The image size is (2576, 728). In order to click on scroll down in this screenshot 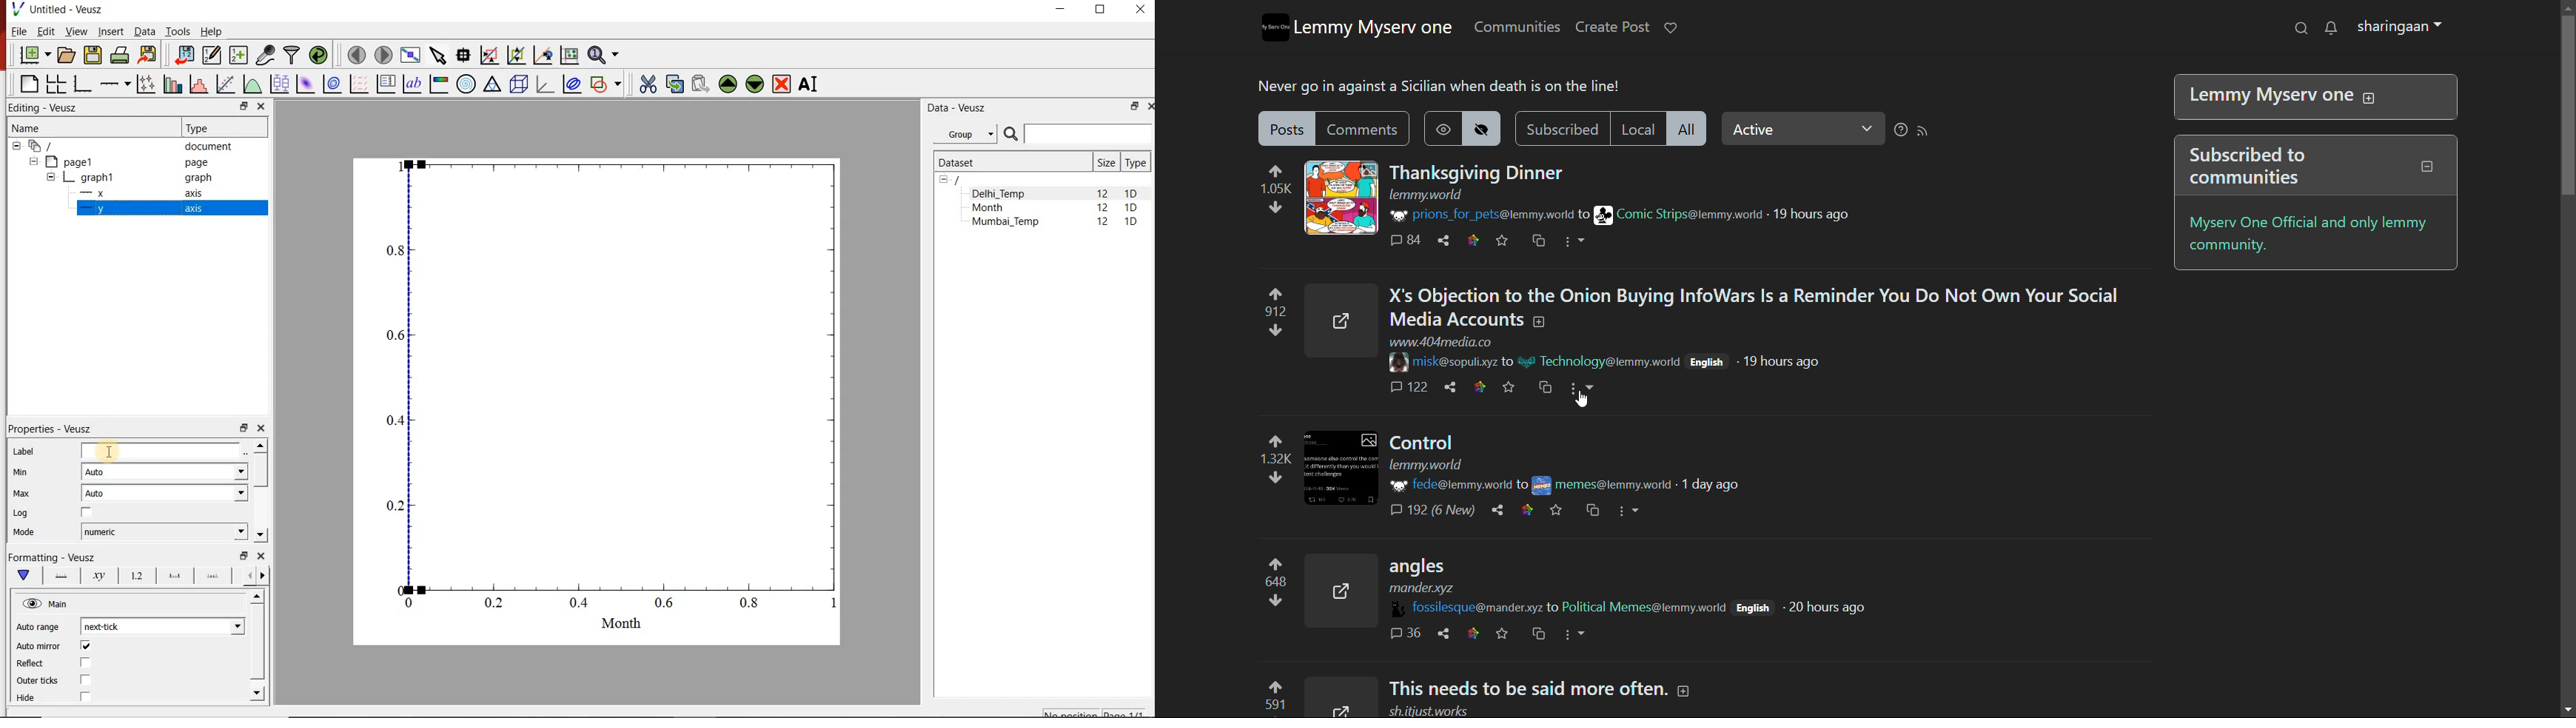, I will do `click(2567, 710)`.